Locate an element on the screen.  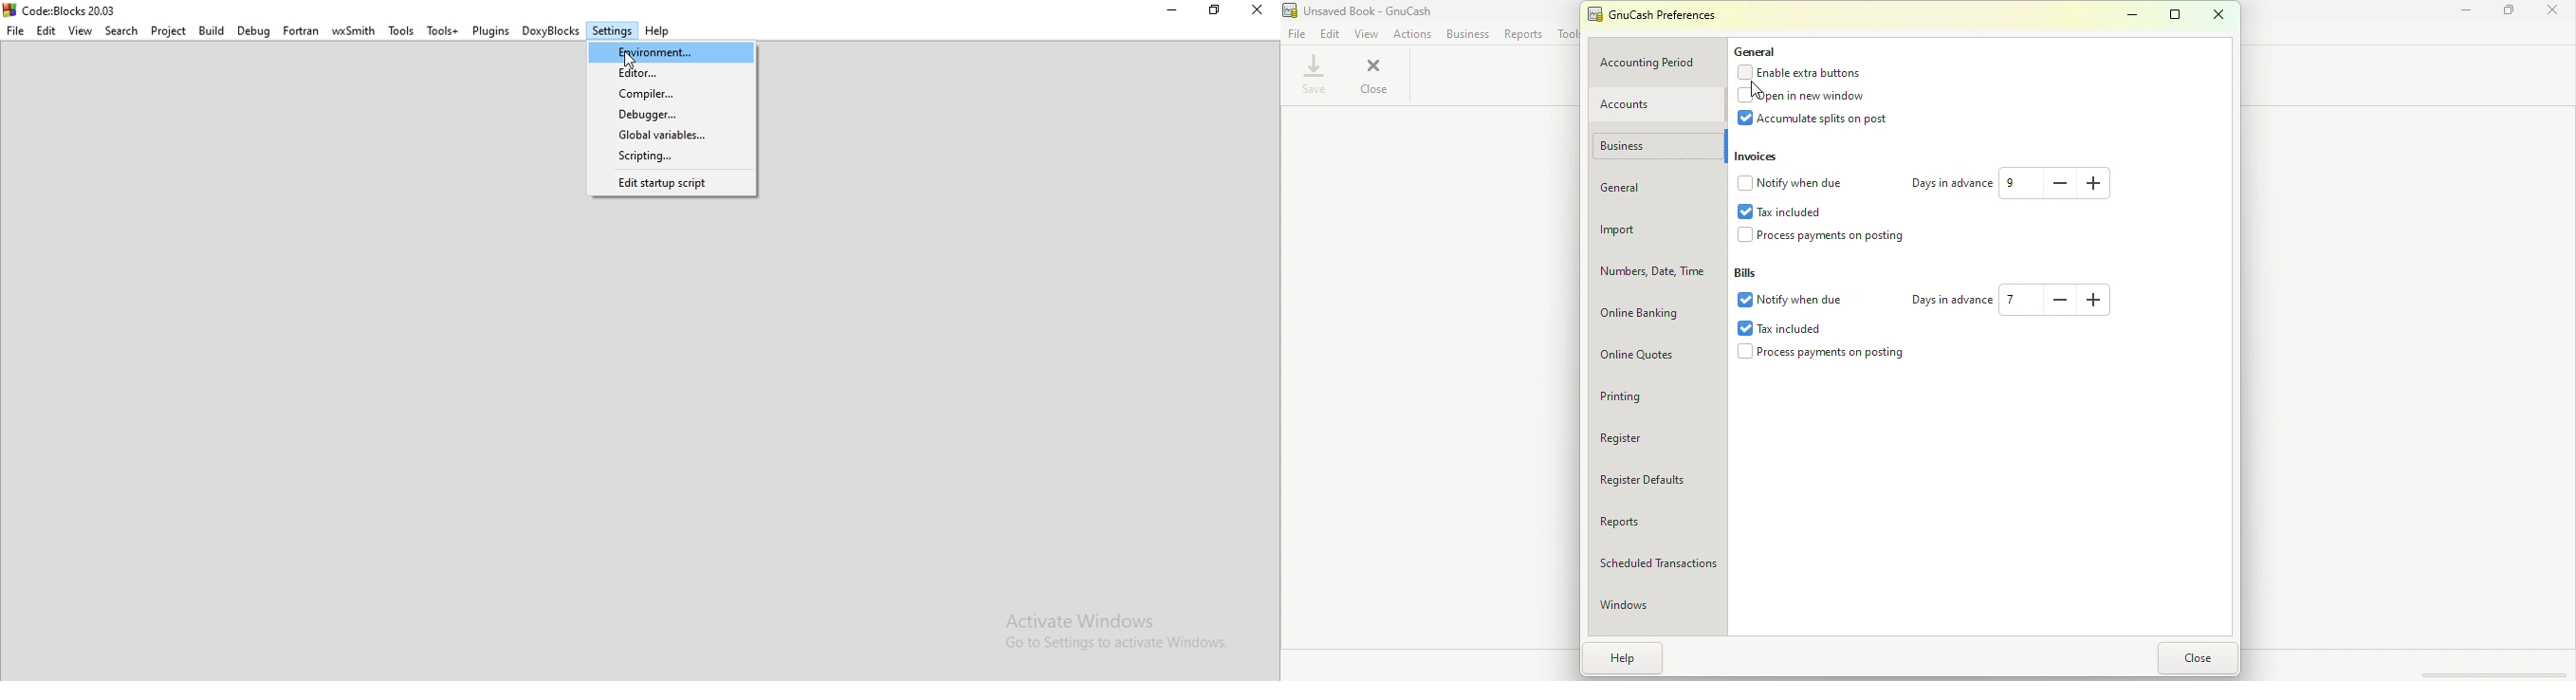
Debugger is located at coordinates (673, 114).